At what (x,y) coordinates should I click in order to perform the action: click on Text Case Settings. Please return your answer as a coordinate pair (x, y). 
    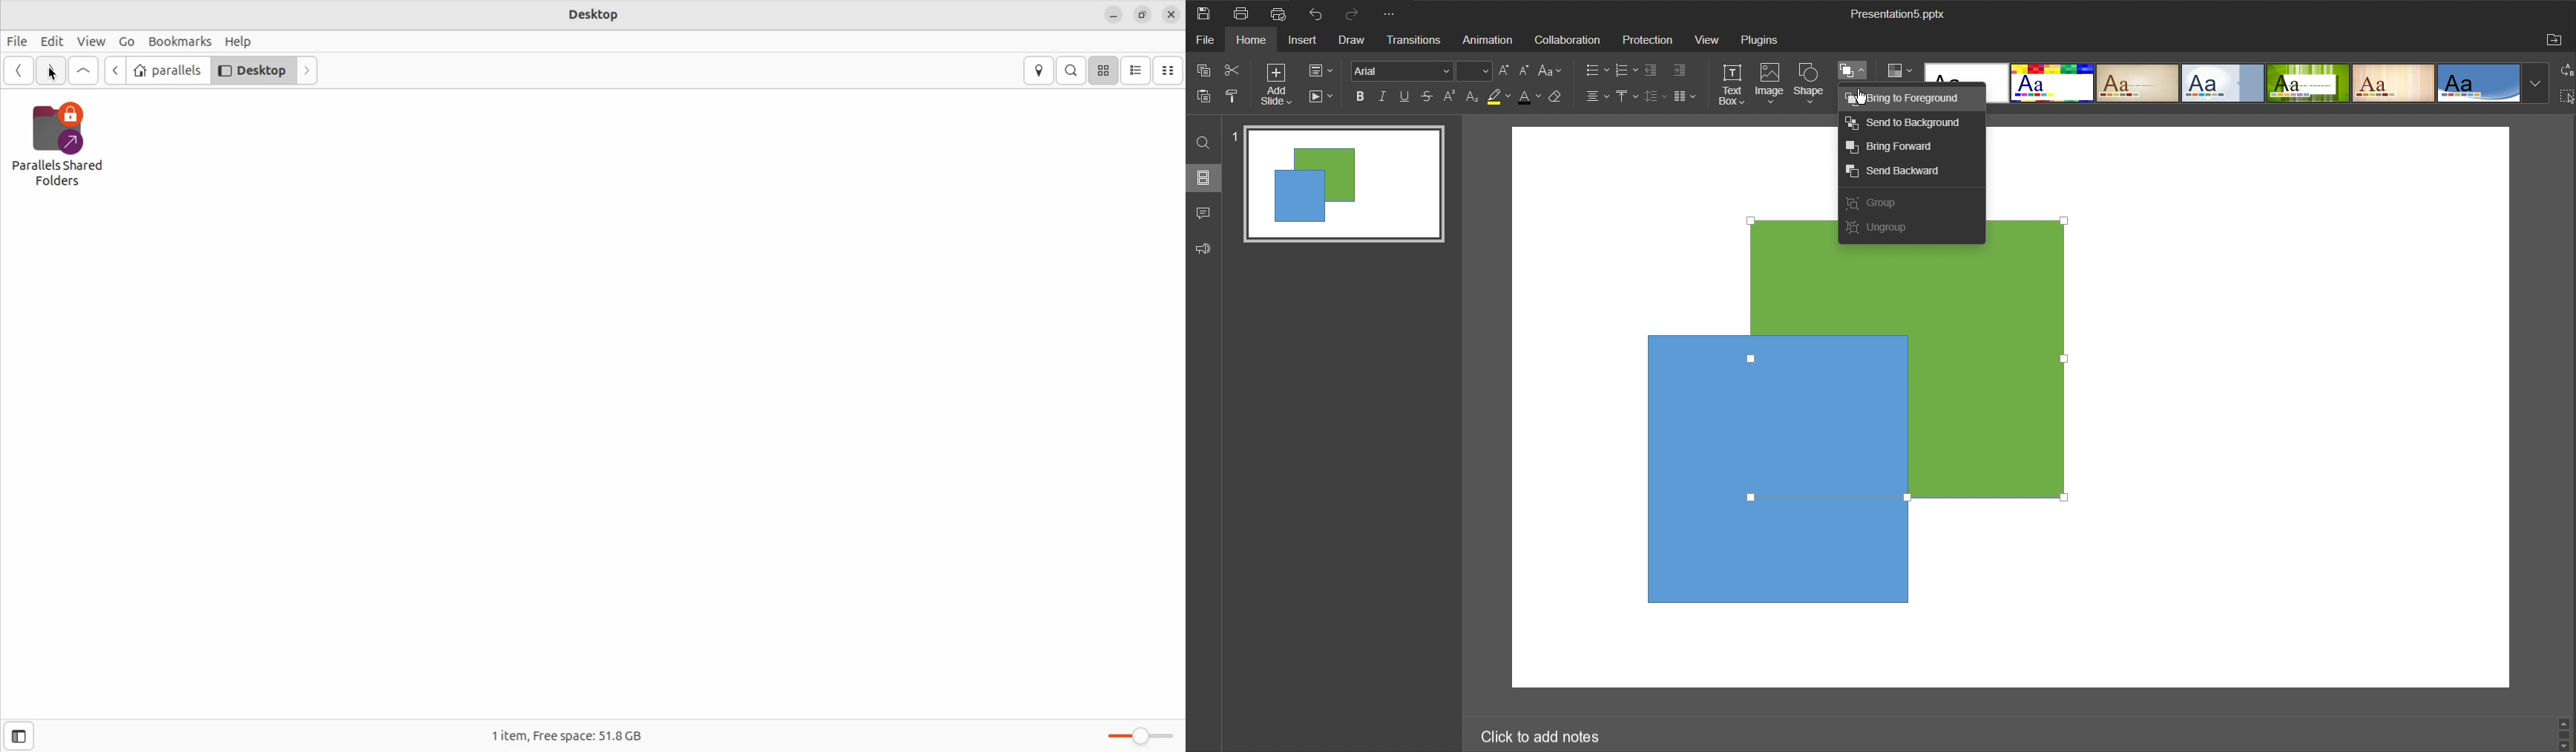
    Looking at the image, I should click on (1555, 72).